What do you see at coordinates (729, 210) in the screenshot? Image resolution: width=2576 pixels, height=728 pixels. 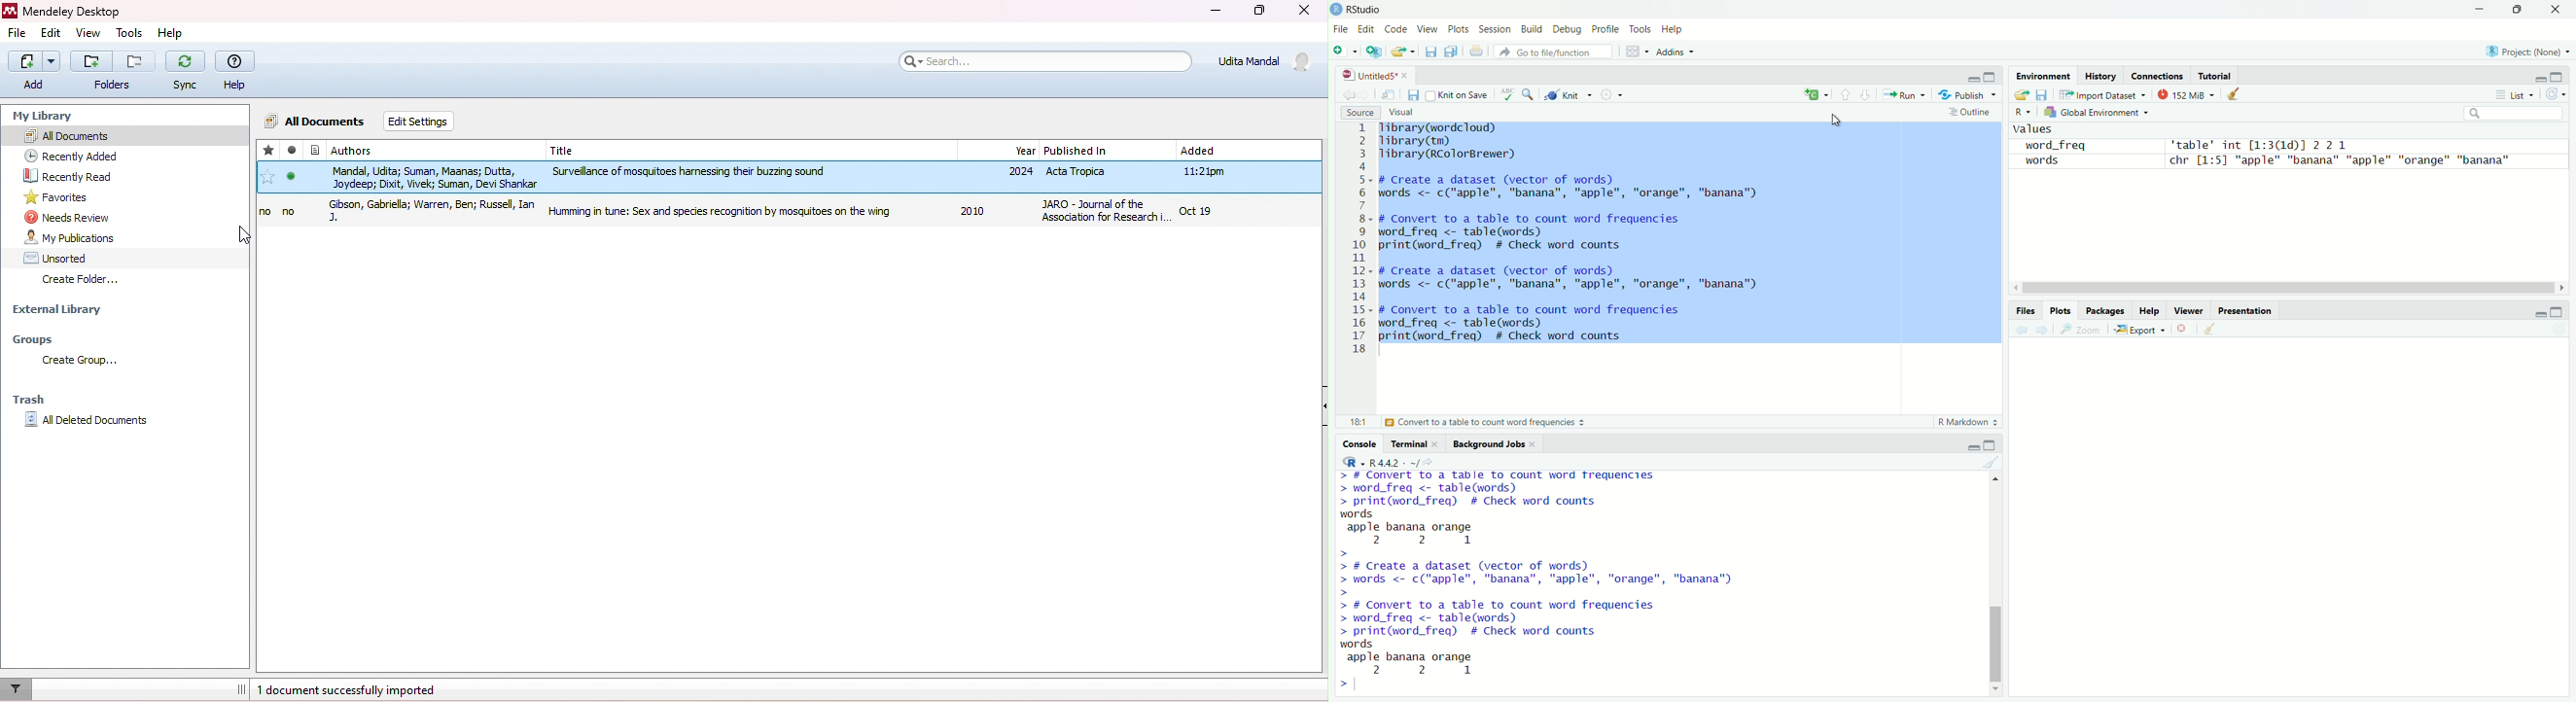 I see `Humming in Tune: Sex and Species Recognition by Mosquitoes on the Wing` at bounding box center [729, 210].